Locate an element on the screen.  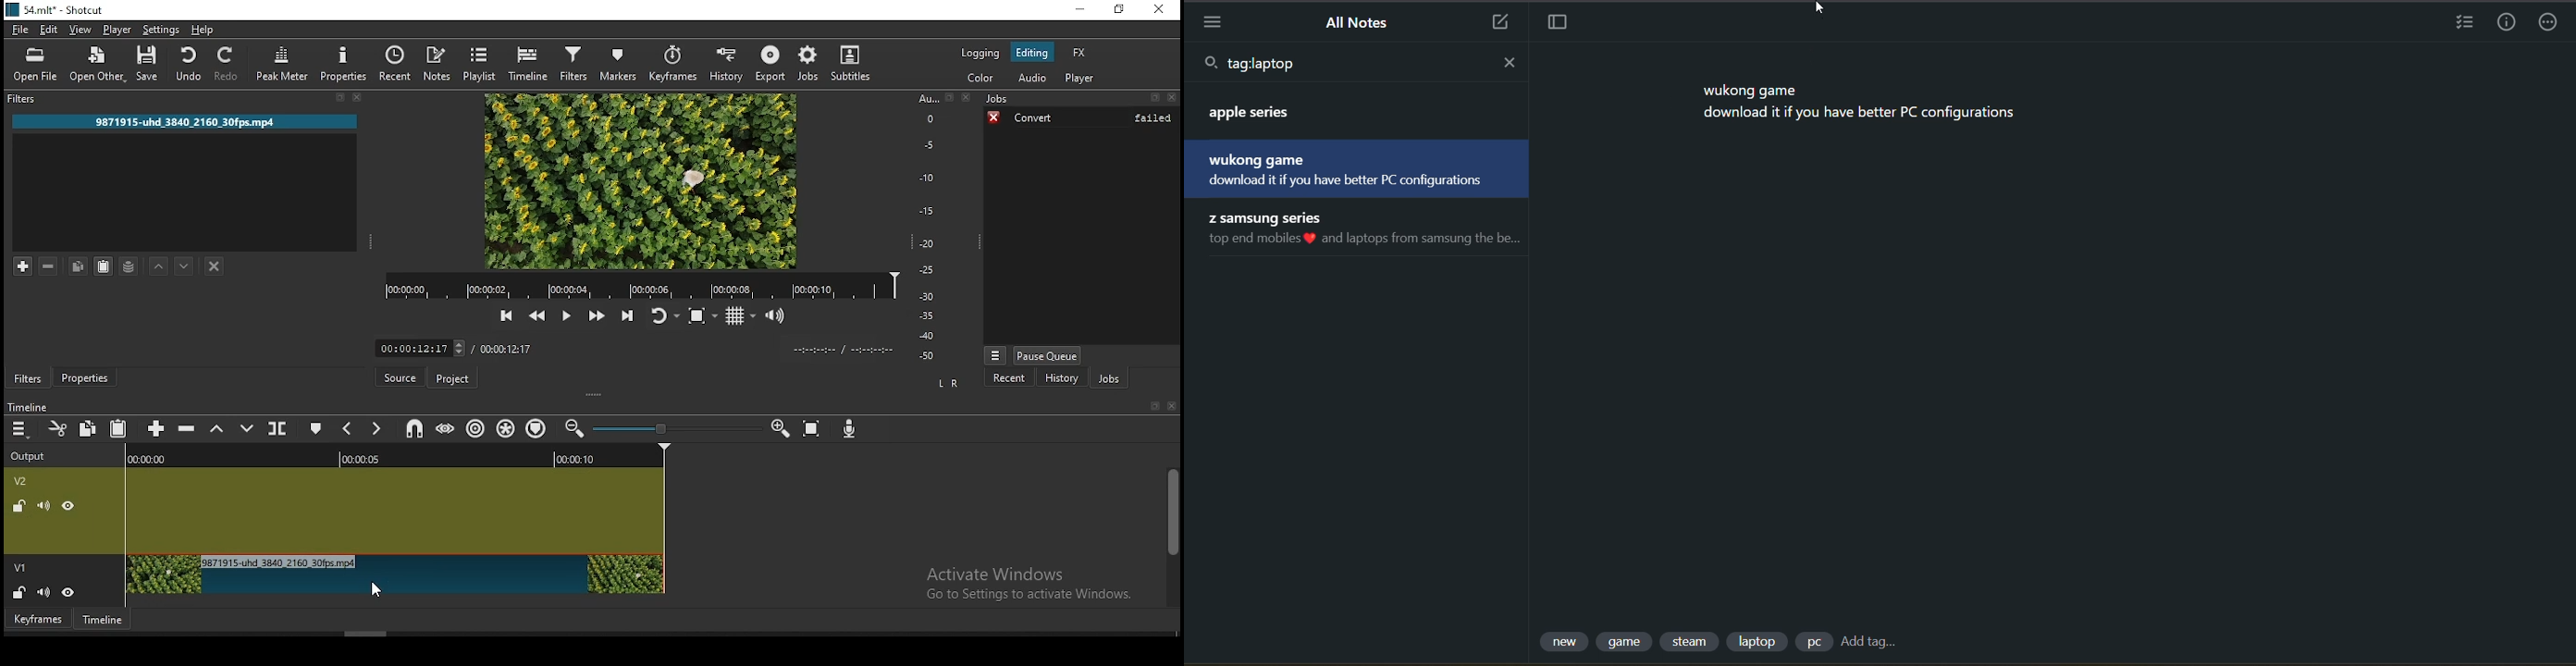
lift is located at coordinates (216, 431).